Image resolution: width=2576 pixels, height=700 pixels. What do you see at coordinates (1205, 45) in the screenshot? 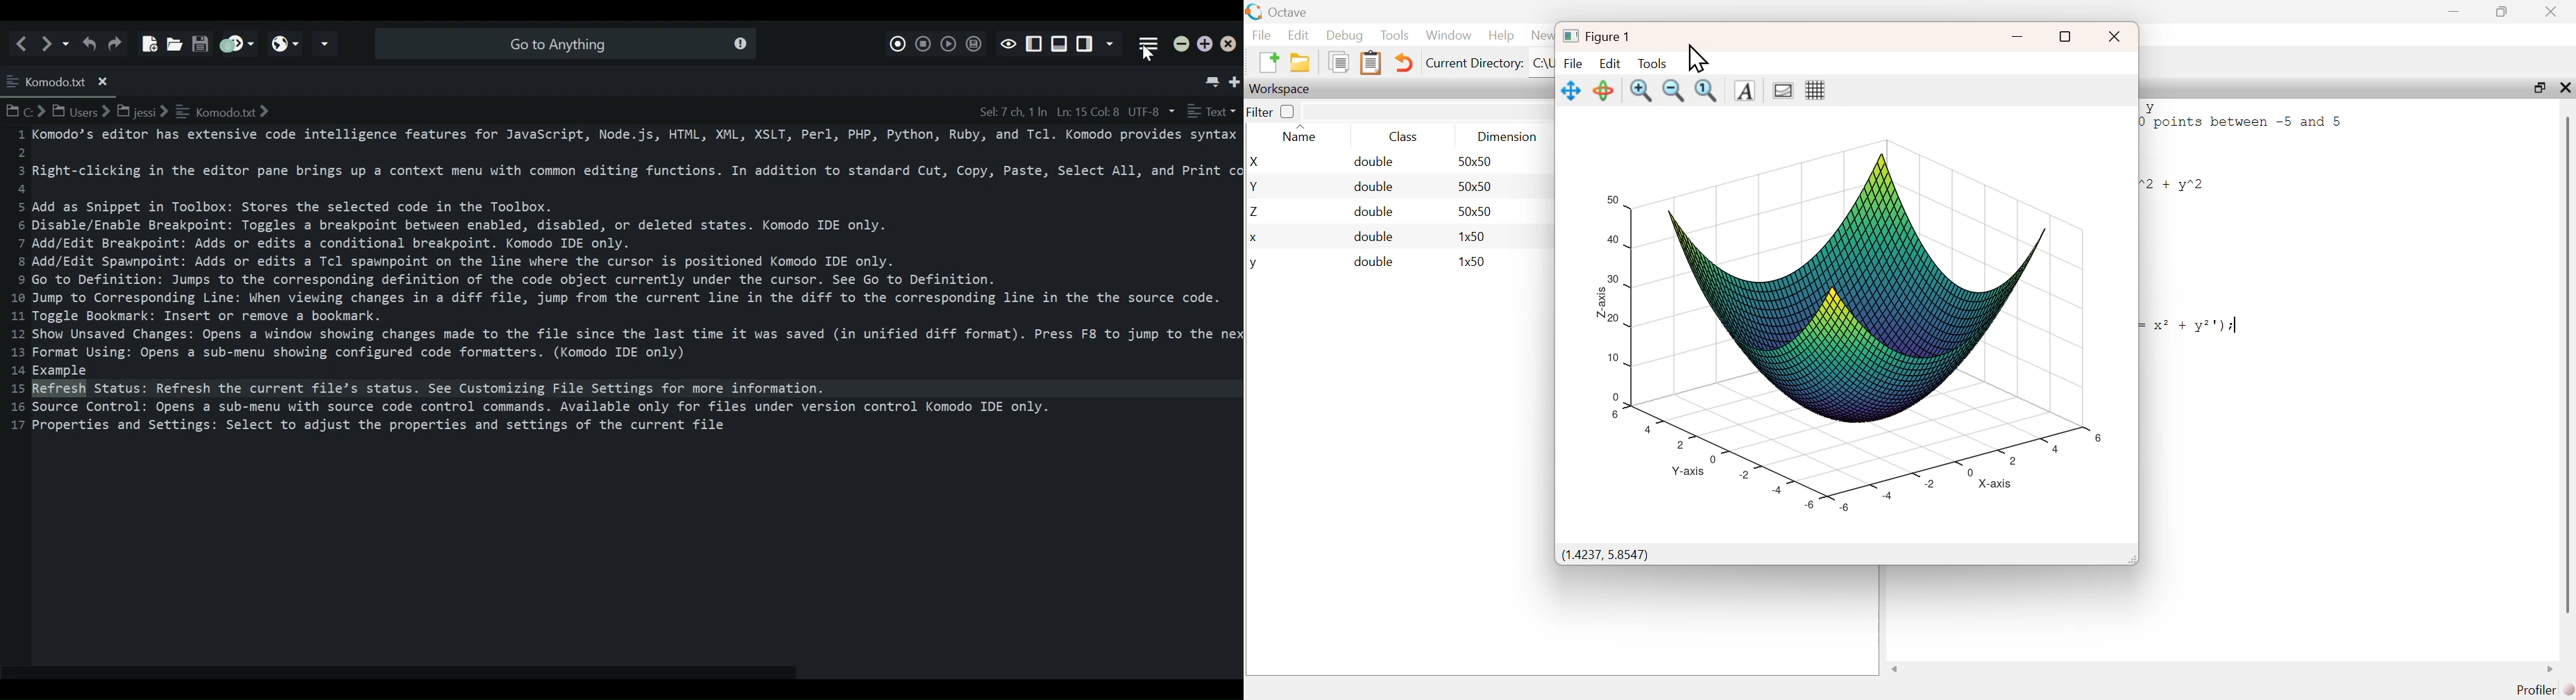
I see `Restore` at bounding box center [1205, 45].